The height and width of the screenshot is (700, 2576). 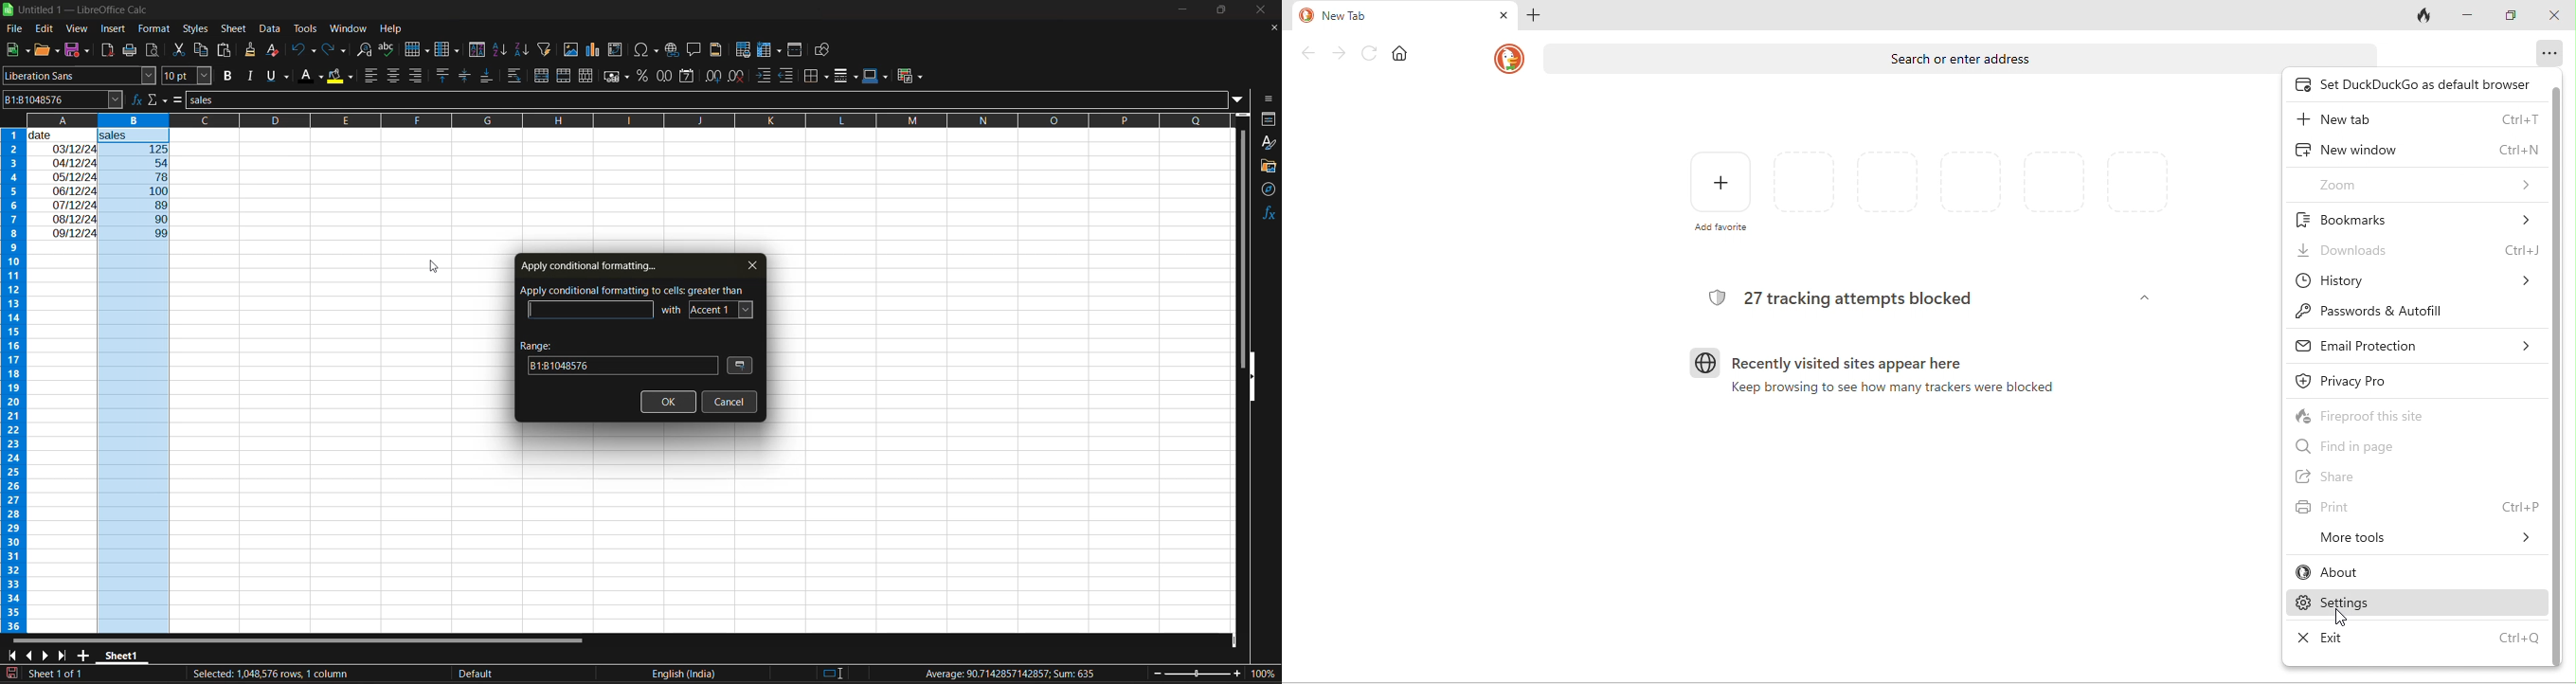 I want to click on formula, so click(x=181, y=101).